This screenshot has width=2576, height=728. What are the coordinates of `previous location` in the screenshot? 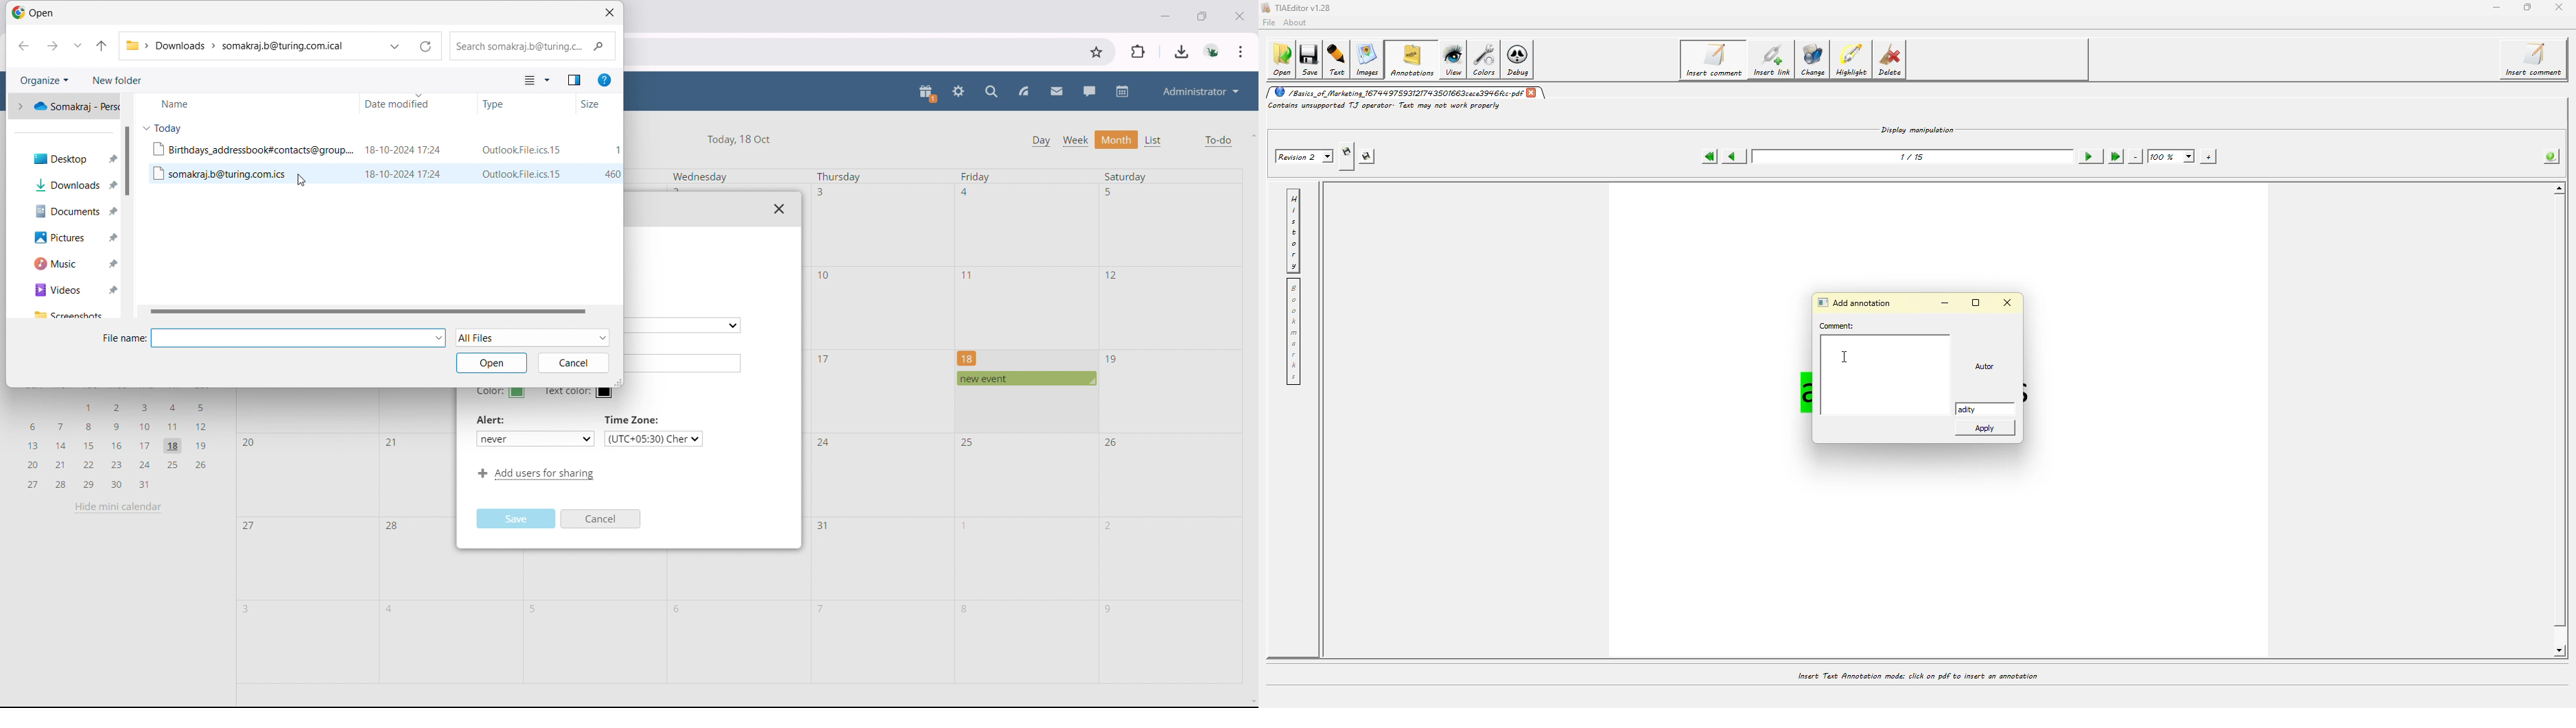 It's located at (24, 47).